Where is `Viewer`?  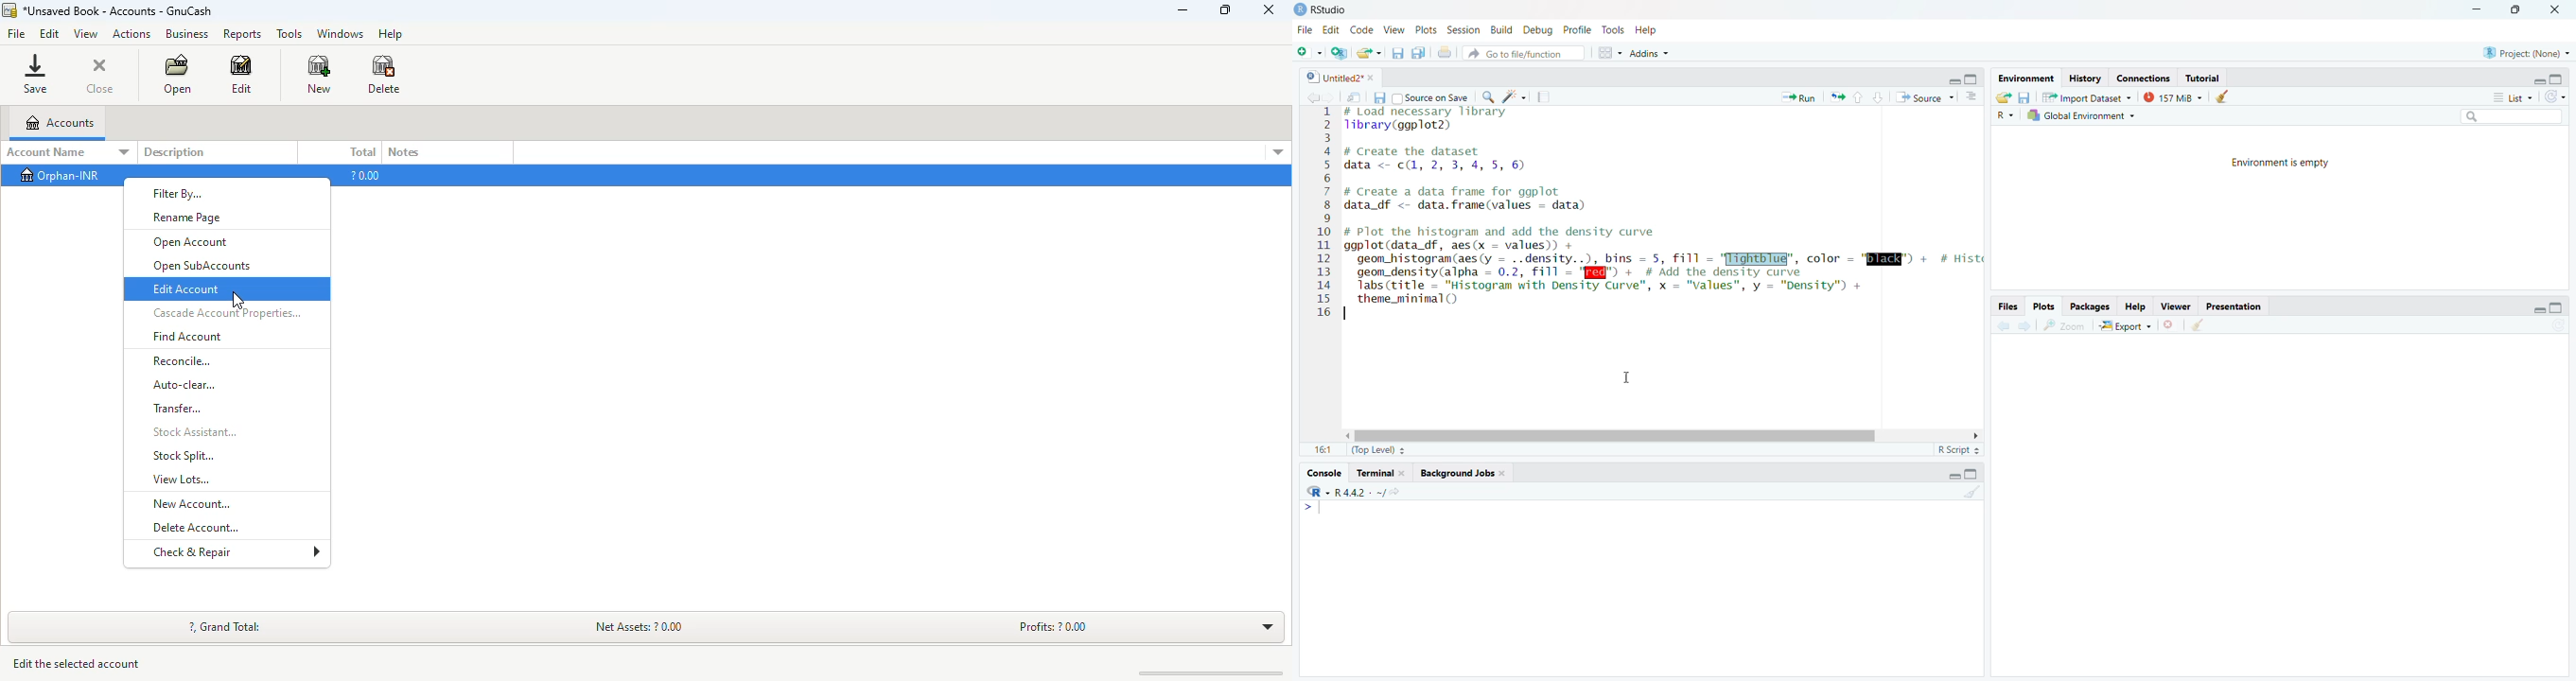
Viewer is located at coordinates (2178, 306).